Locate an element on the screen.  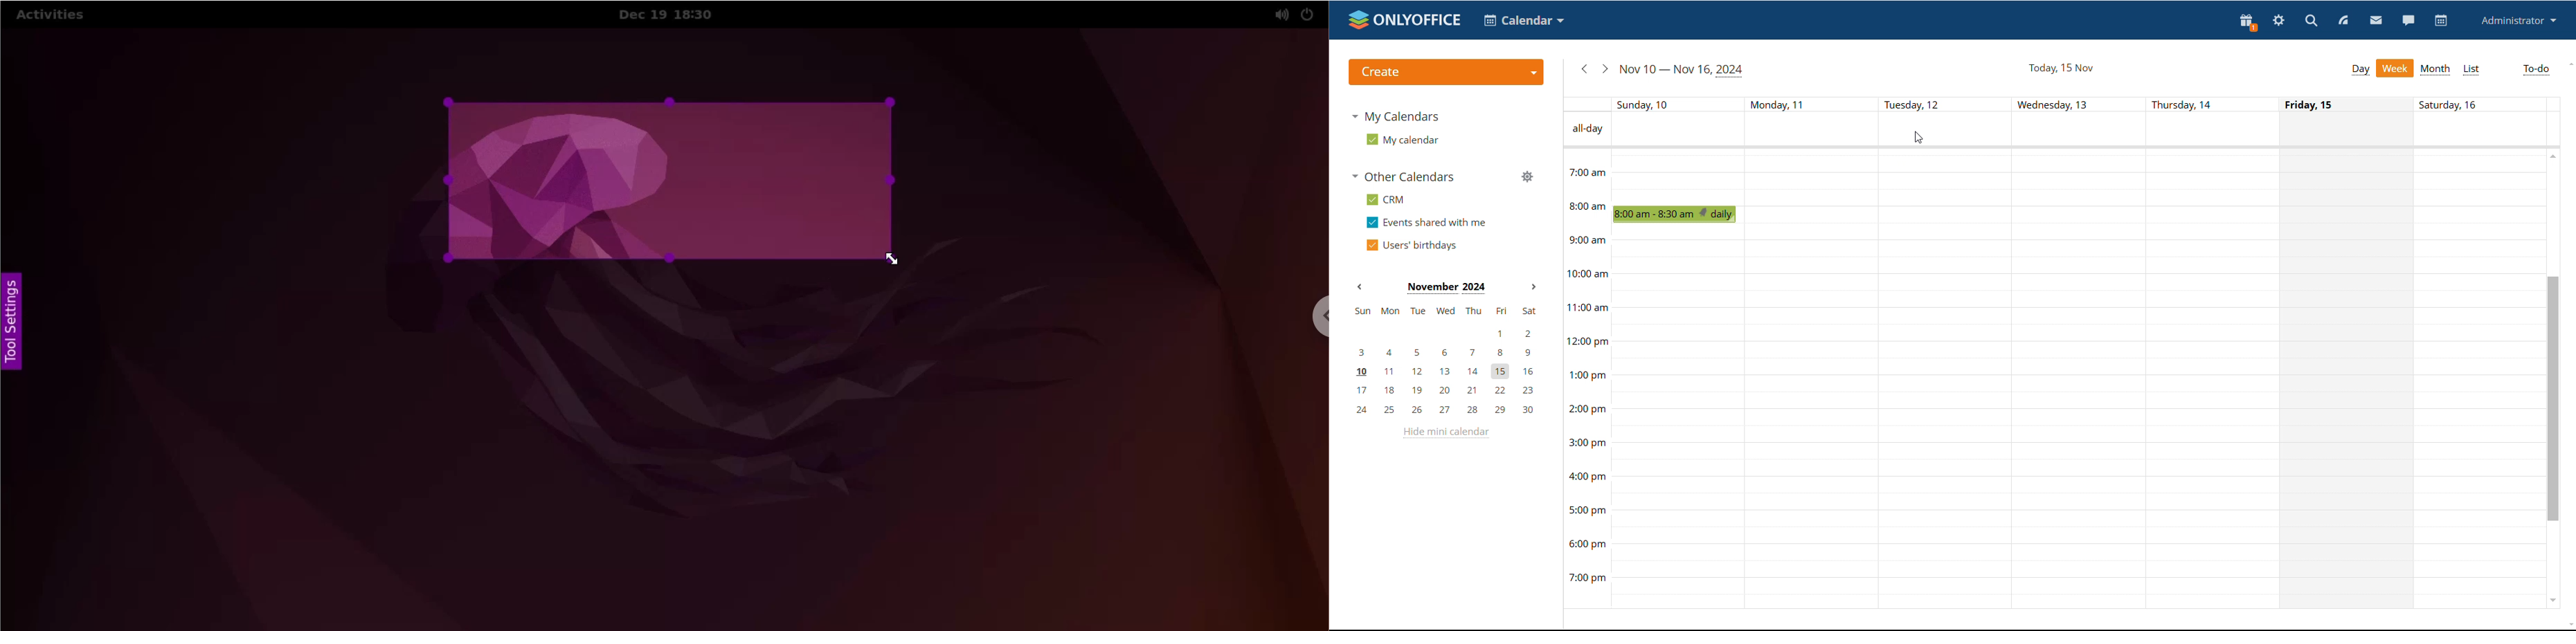
hide mini calendar is located at coordinates (1446, 433).